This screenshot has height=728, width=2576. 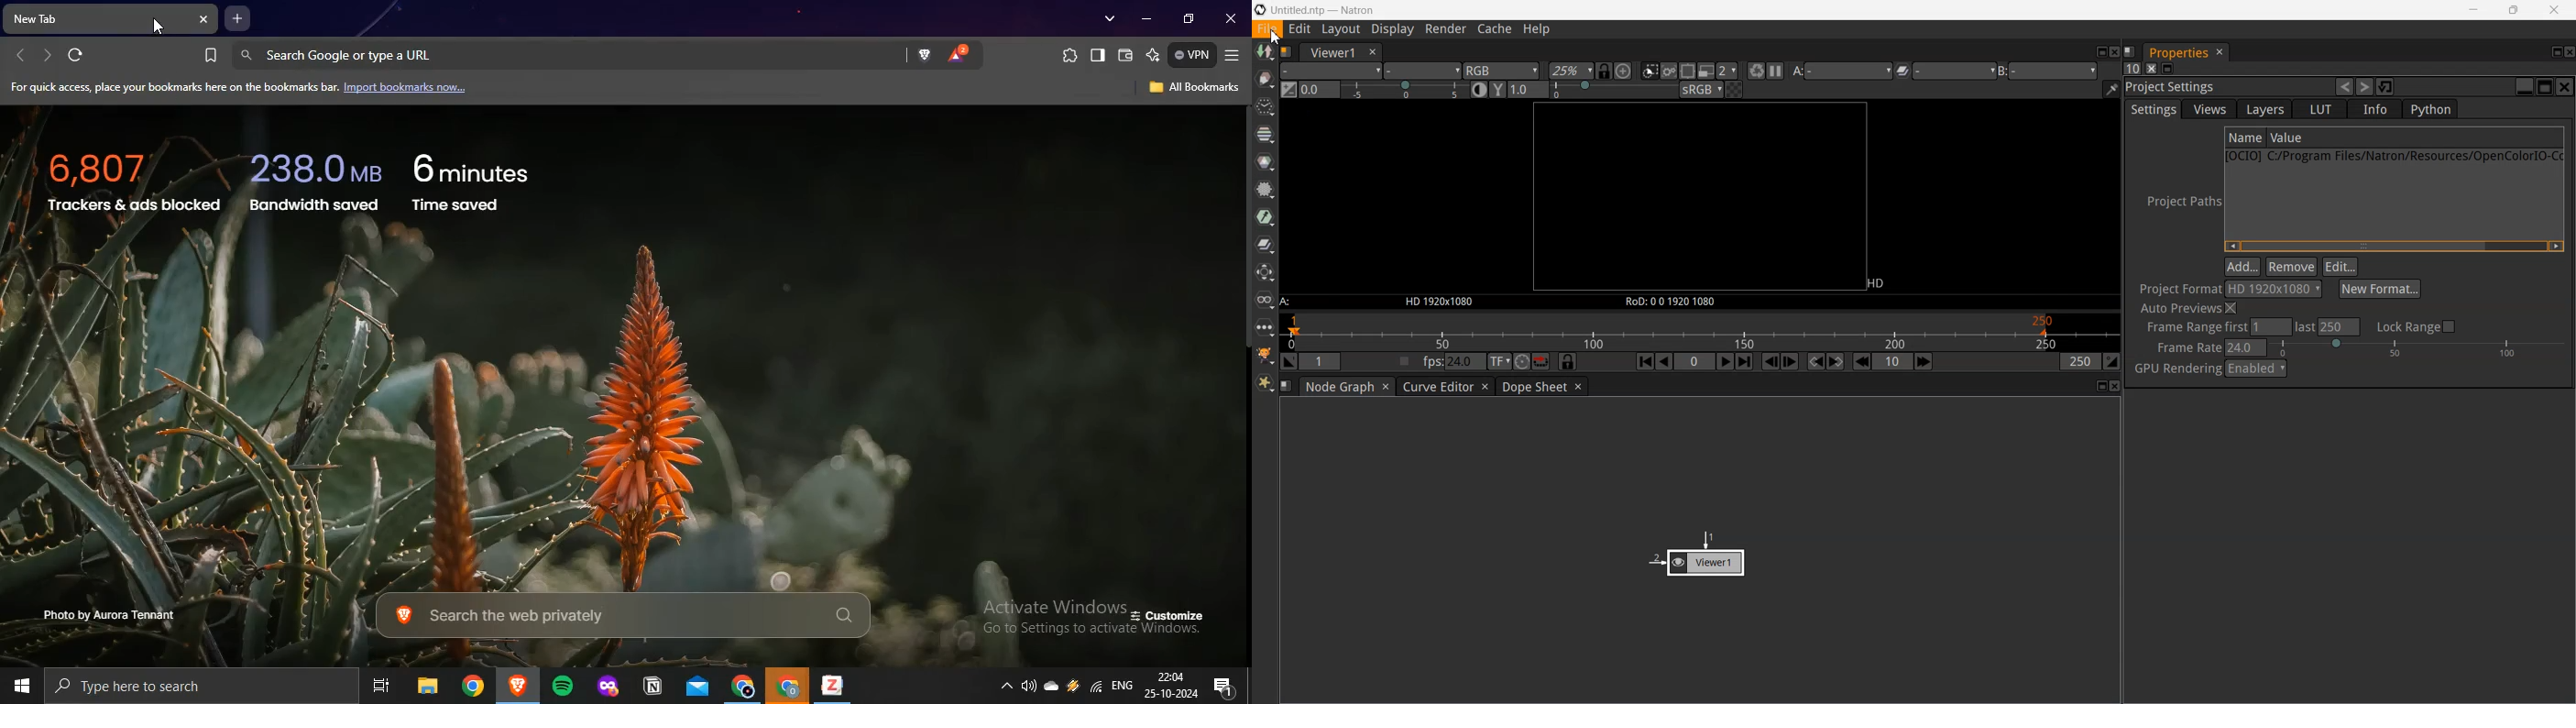 I want to click on Node Graph, so click(x=1339, y=387).